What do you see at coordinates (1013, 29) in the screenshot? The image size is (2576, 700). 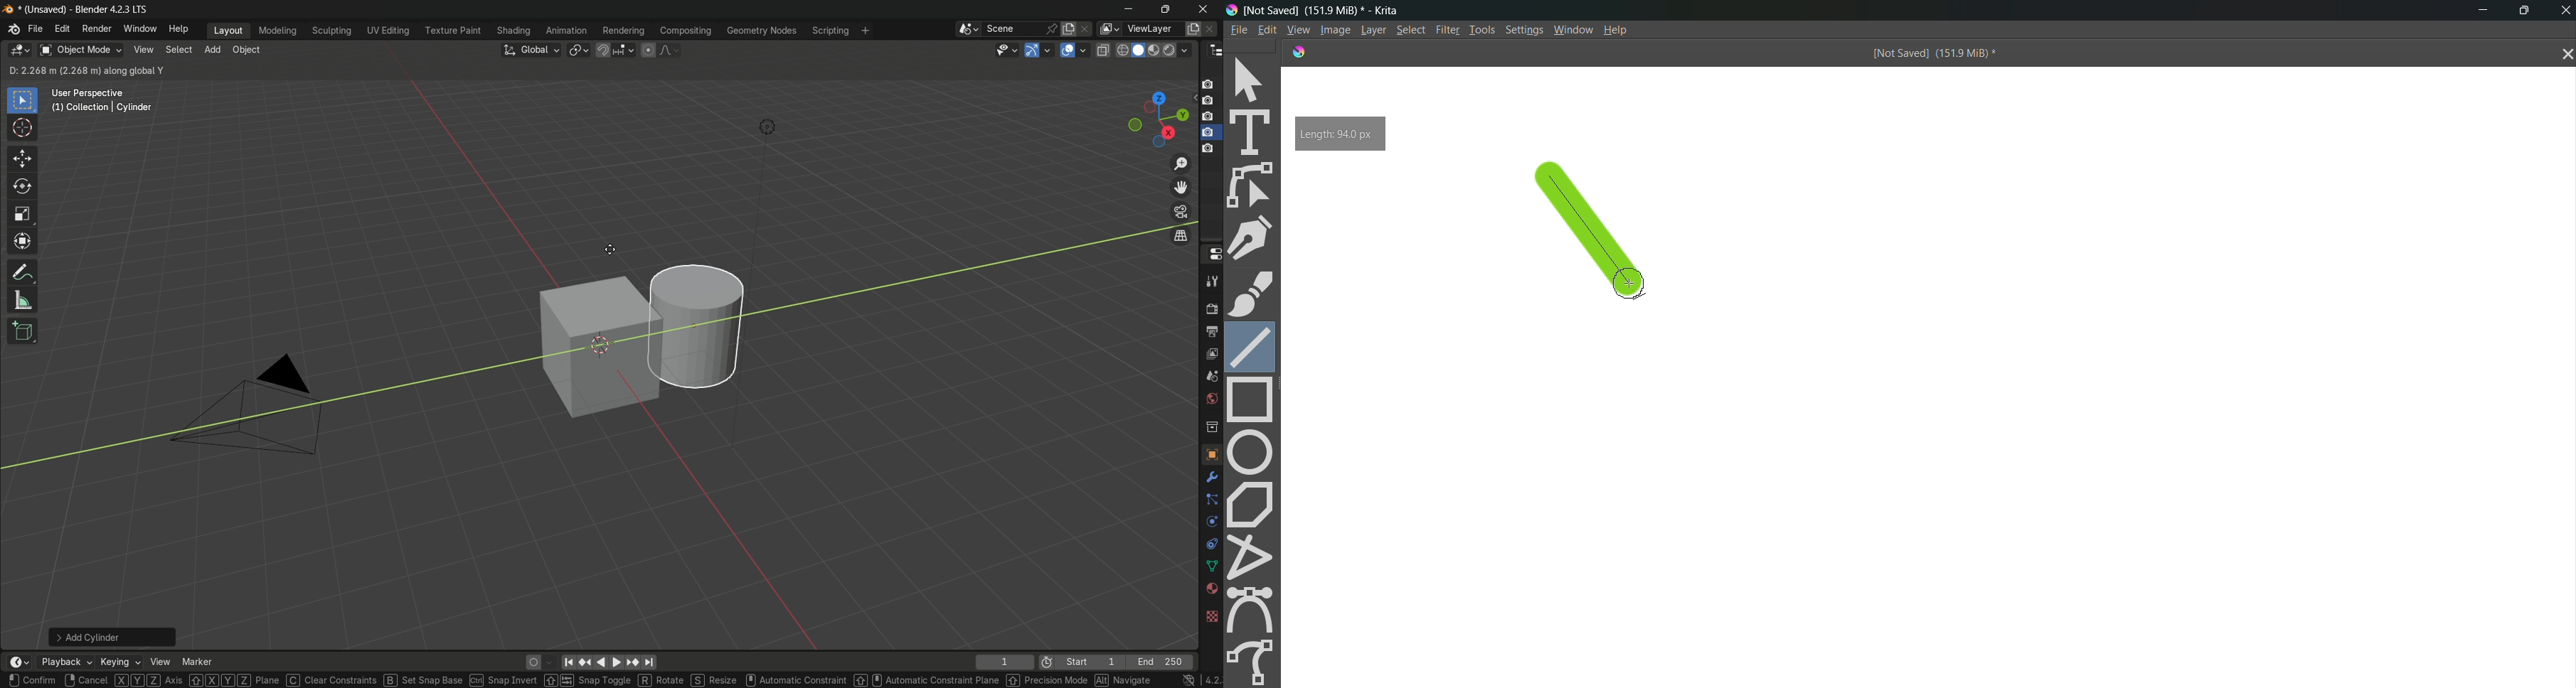 I see `scene name` at bounding box center [1013, 29].